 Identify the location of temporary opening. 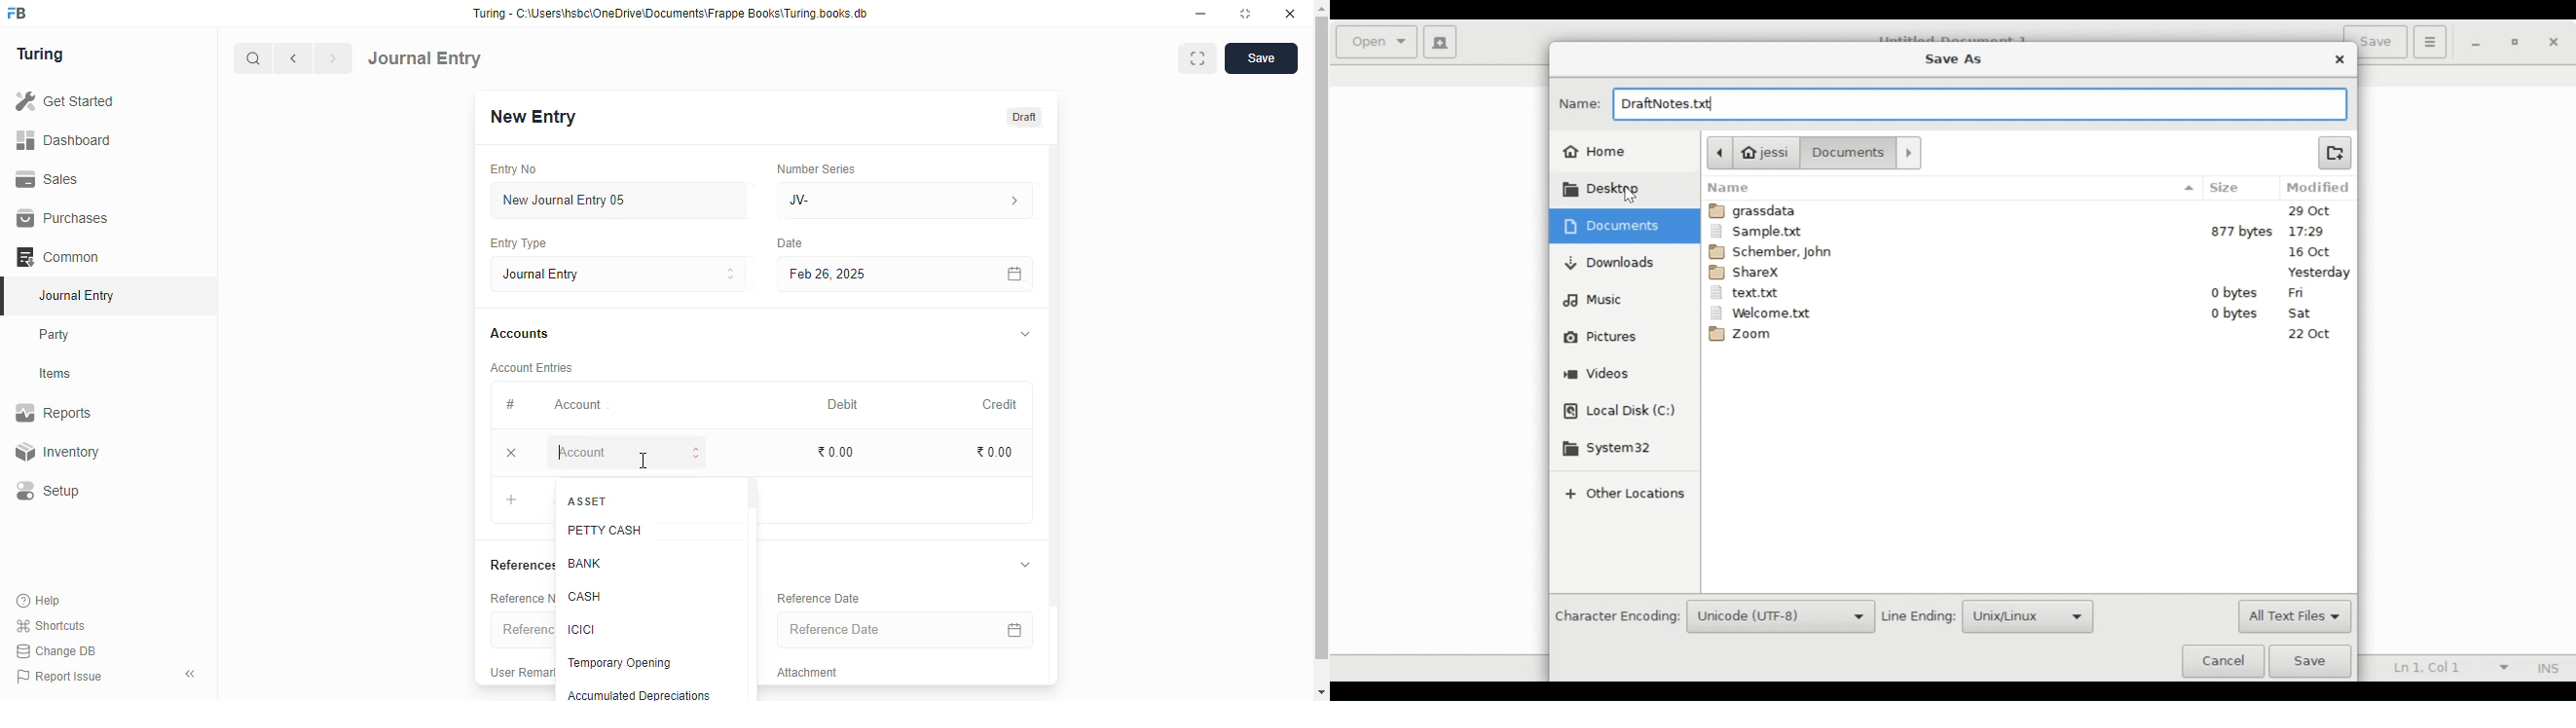
(618, 662).